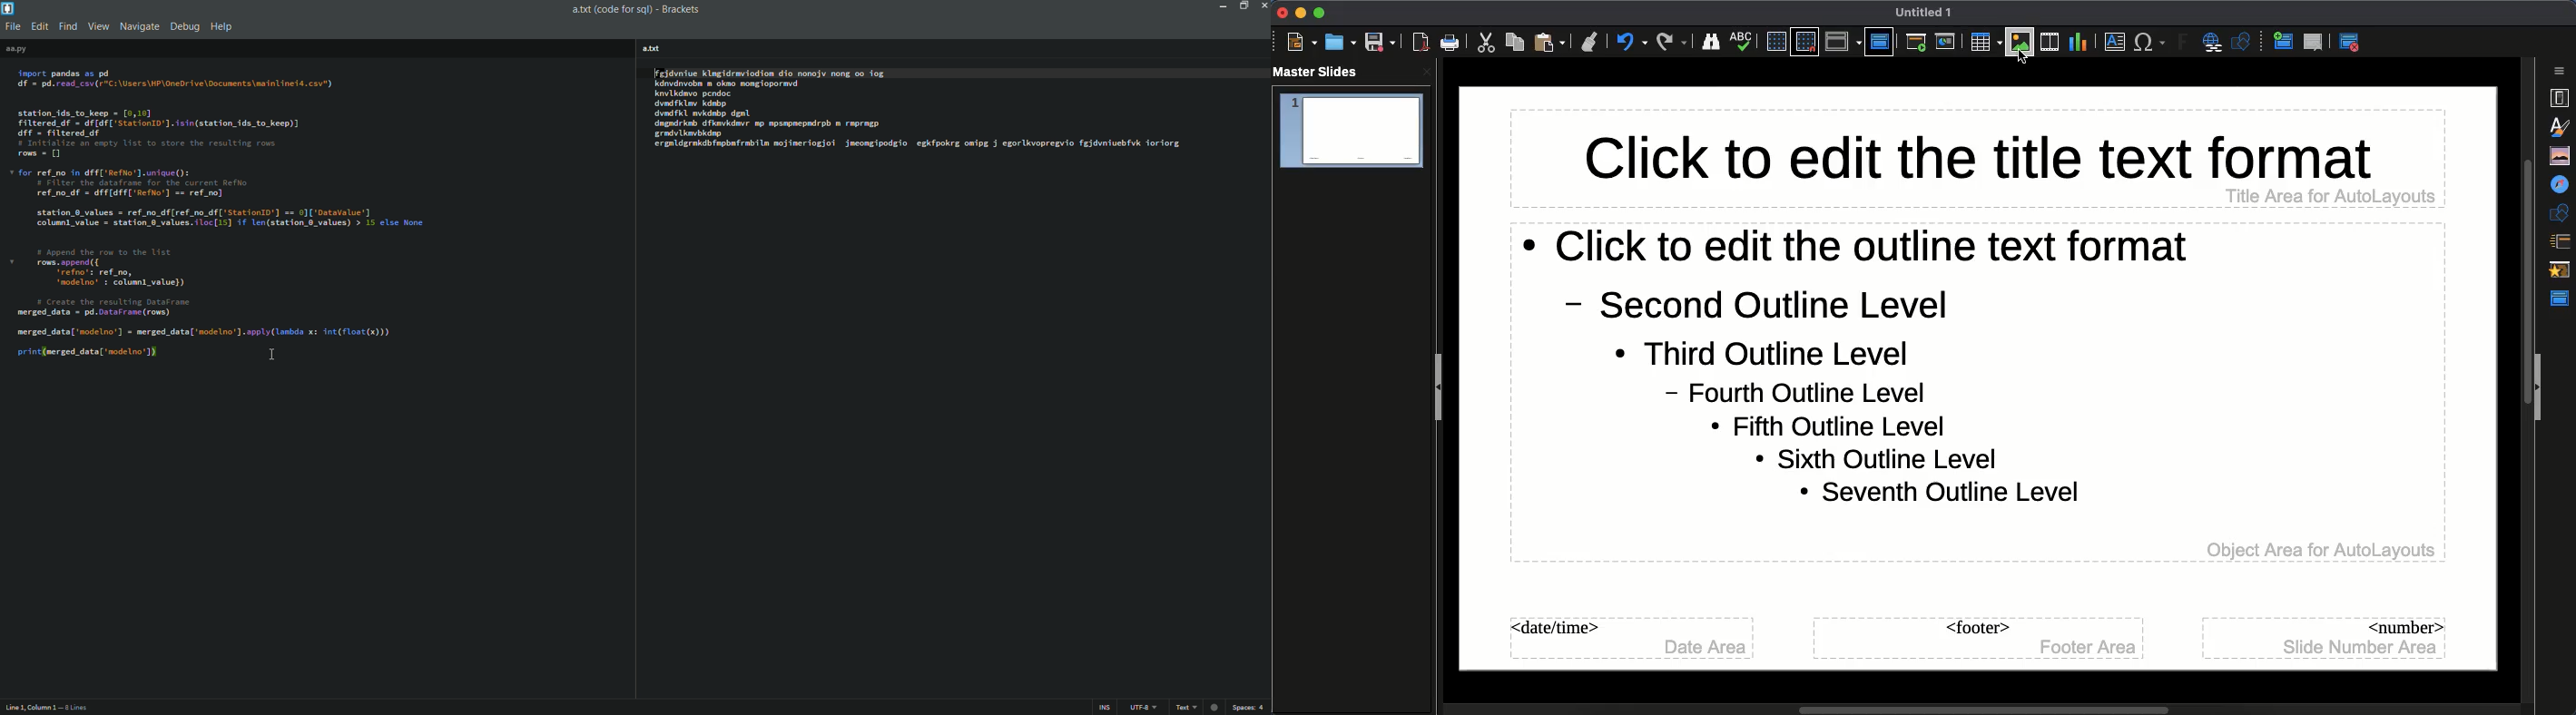 The height and width of the screenshot is (728, 2576). Describe the element at coordinates (140, 27) in the screenshot. I see `navigate menu` at that location.